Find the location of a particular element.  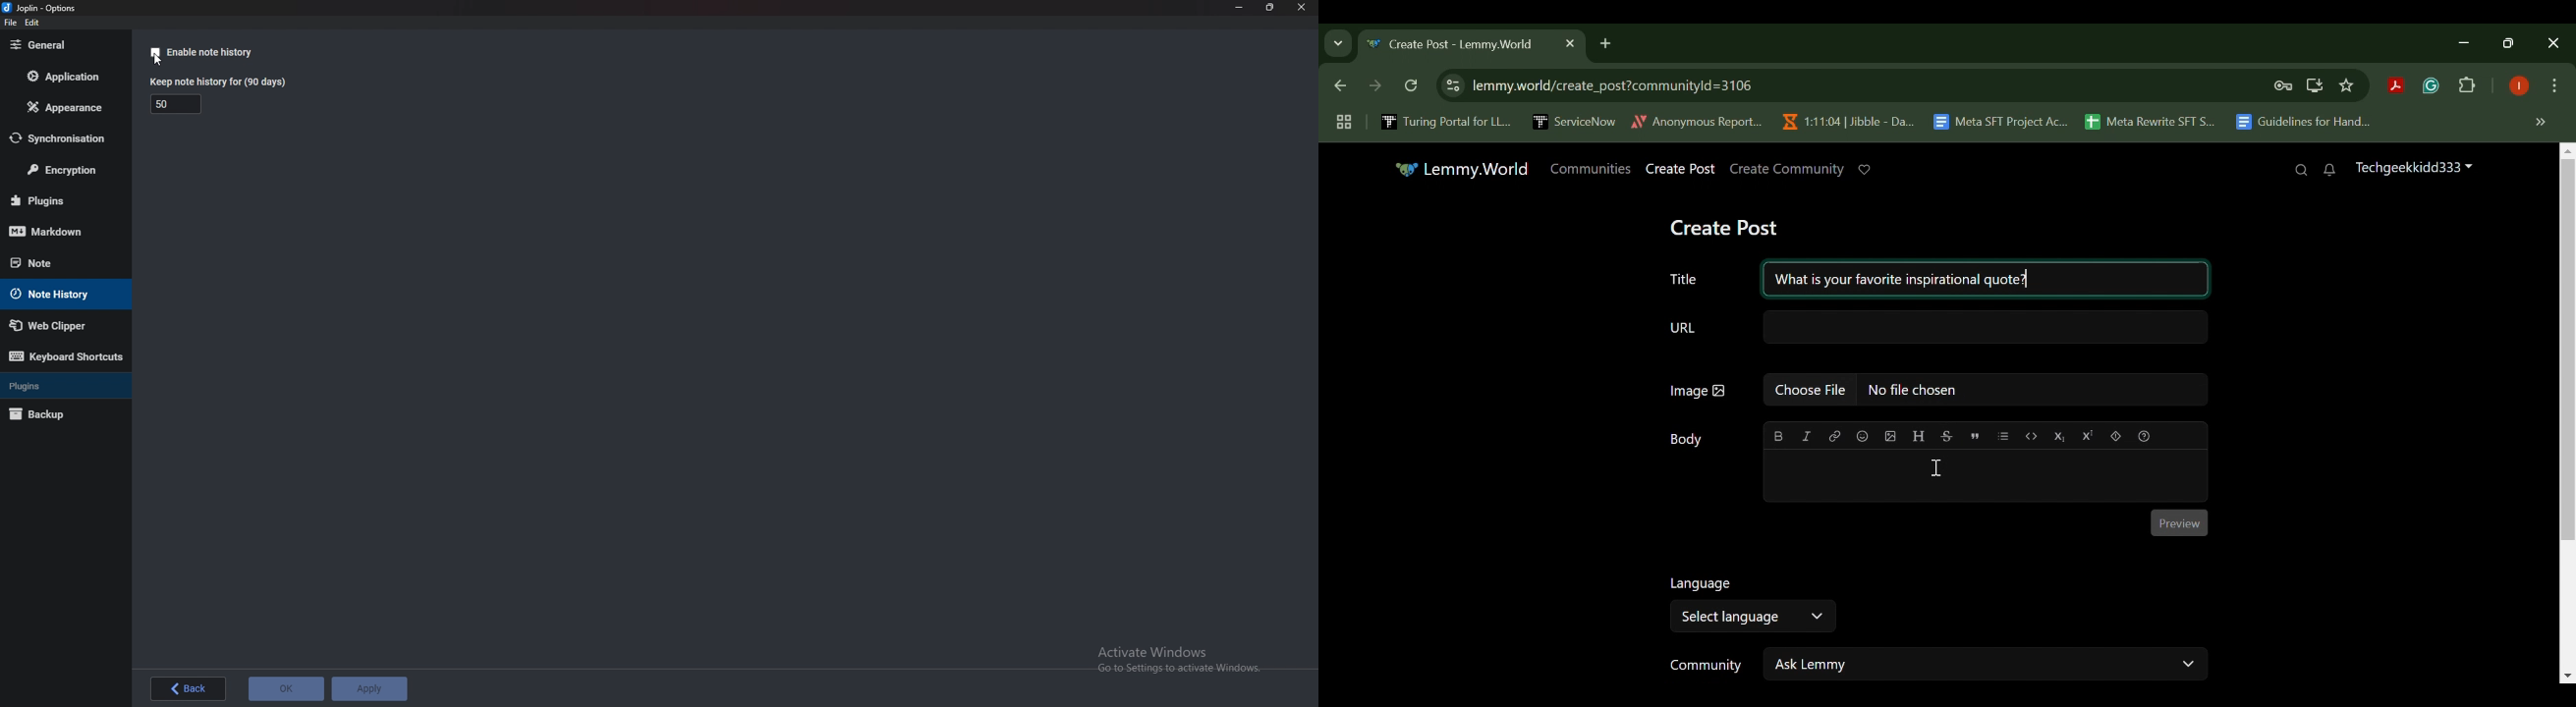

back is located at coordinates (189, 689).